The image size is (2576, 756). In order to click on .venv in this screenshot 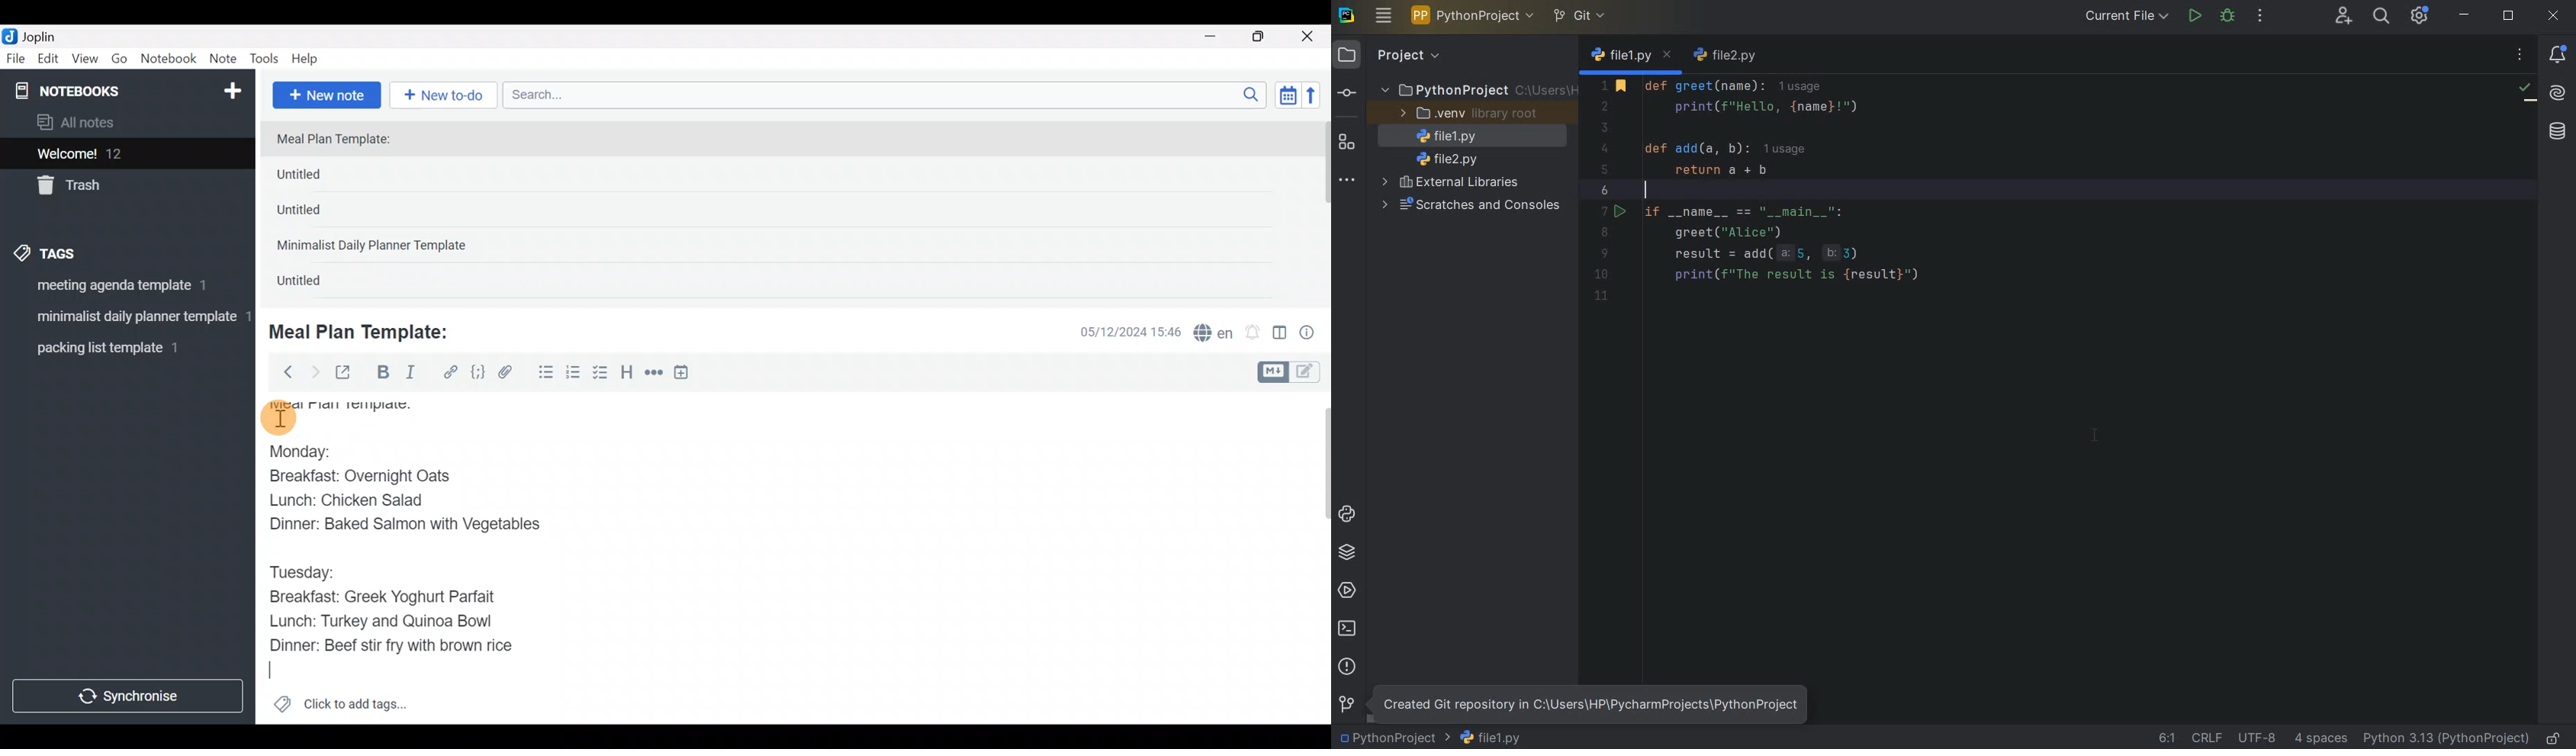, I will do `click(1466, 114)`.